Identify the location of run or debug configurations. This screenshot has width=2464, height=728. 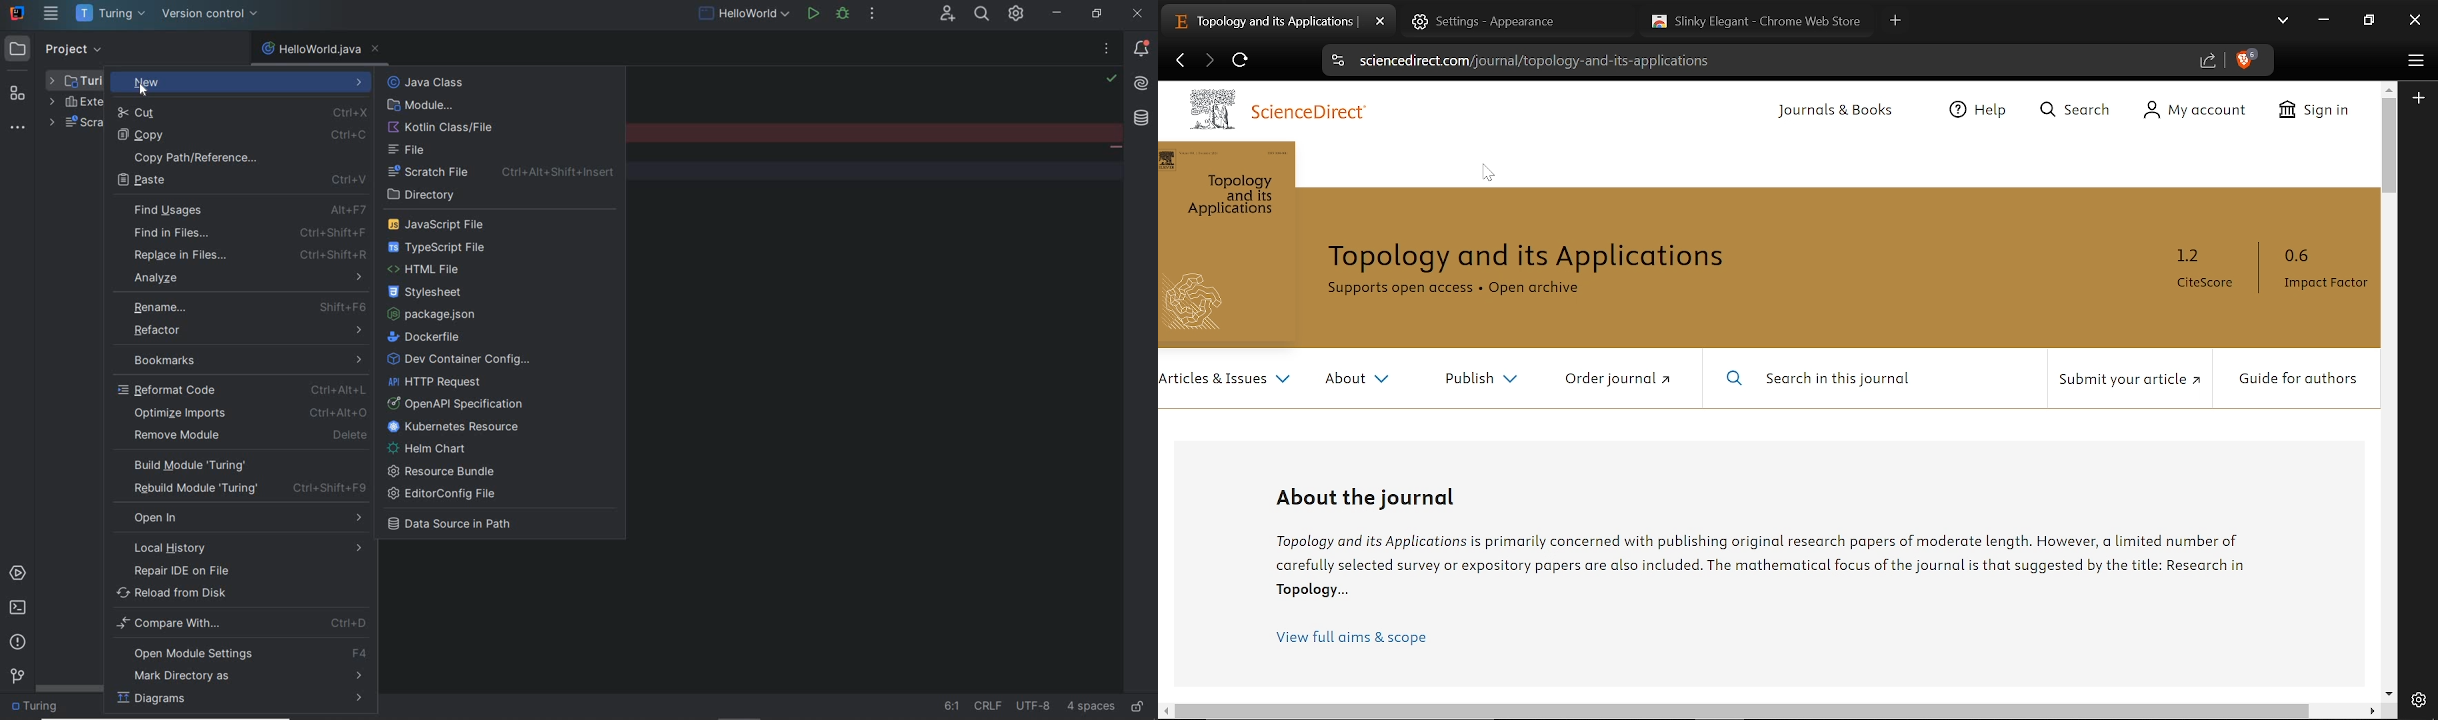
(746, 15).